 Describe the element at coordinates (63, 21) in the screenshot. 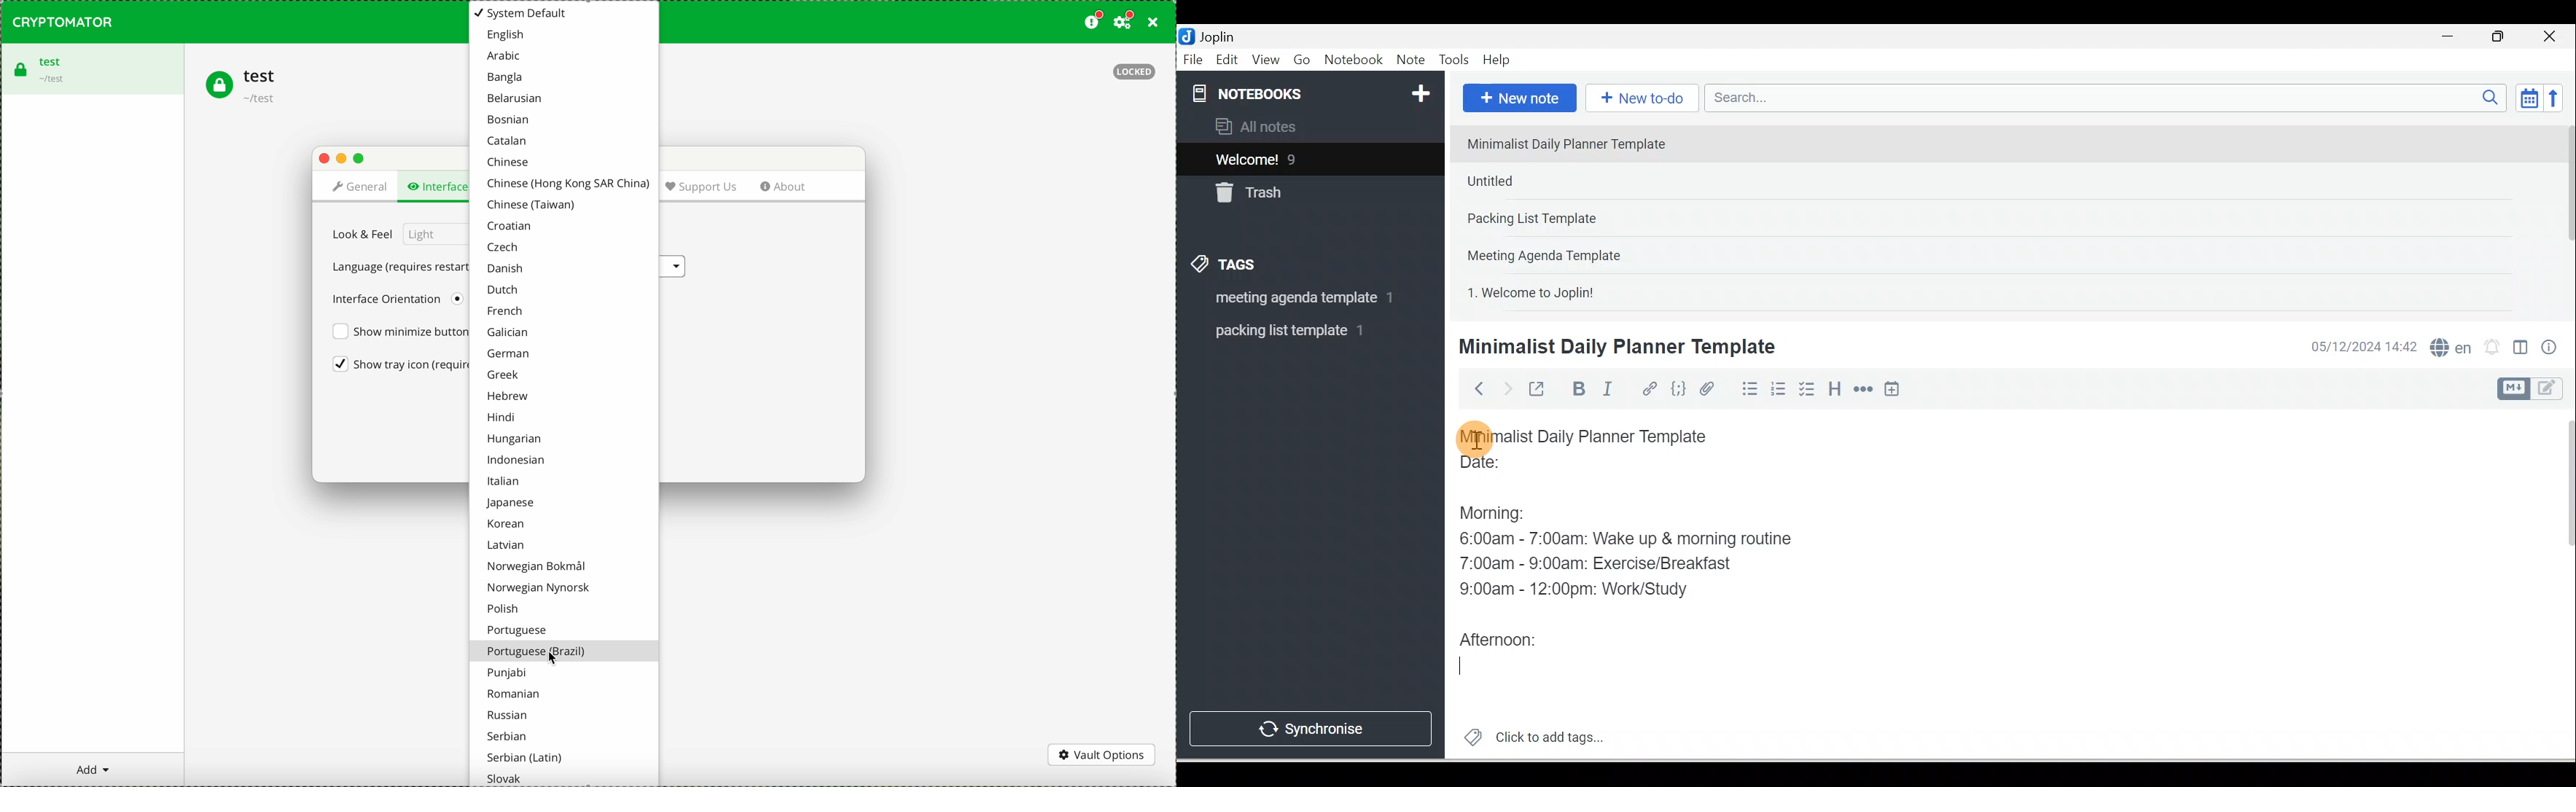

I see `CRYPTOMATOR` at that location.